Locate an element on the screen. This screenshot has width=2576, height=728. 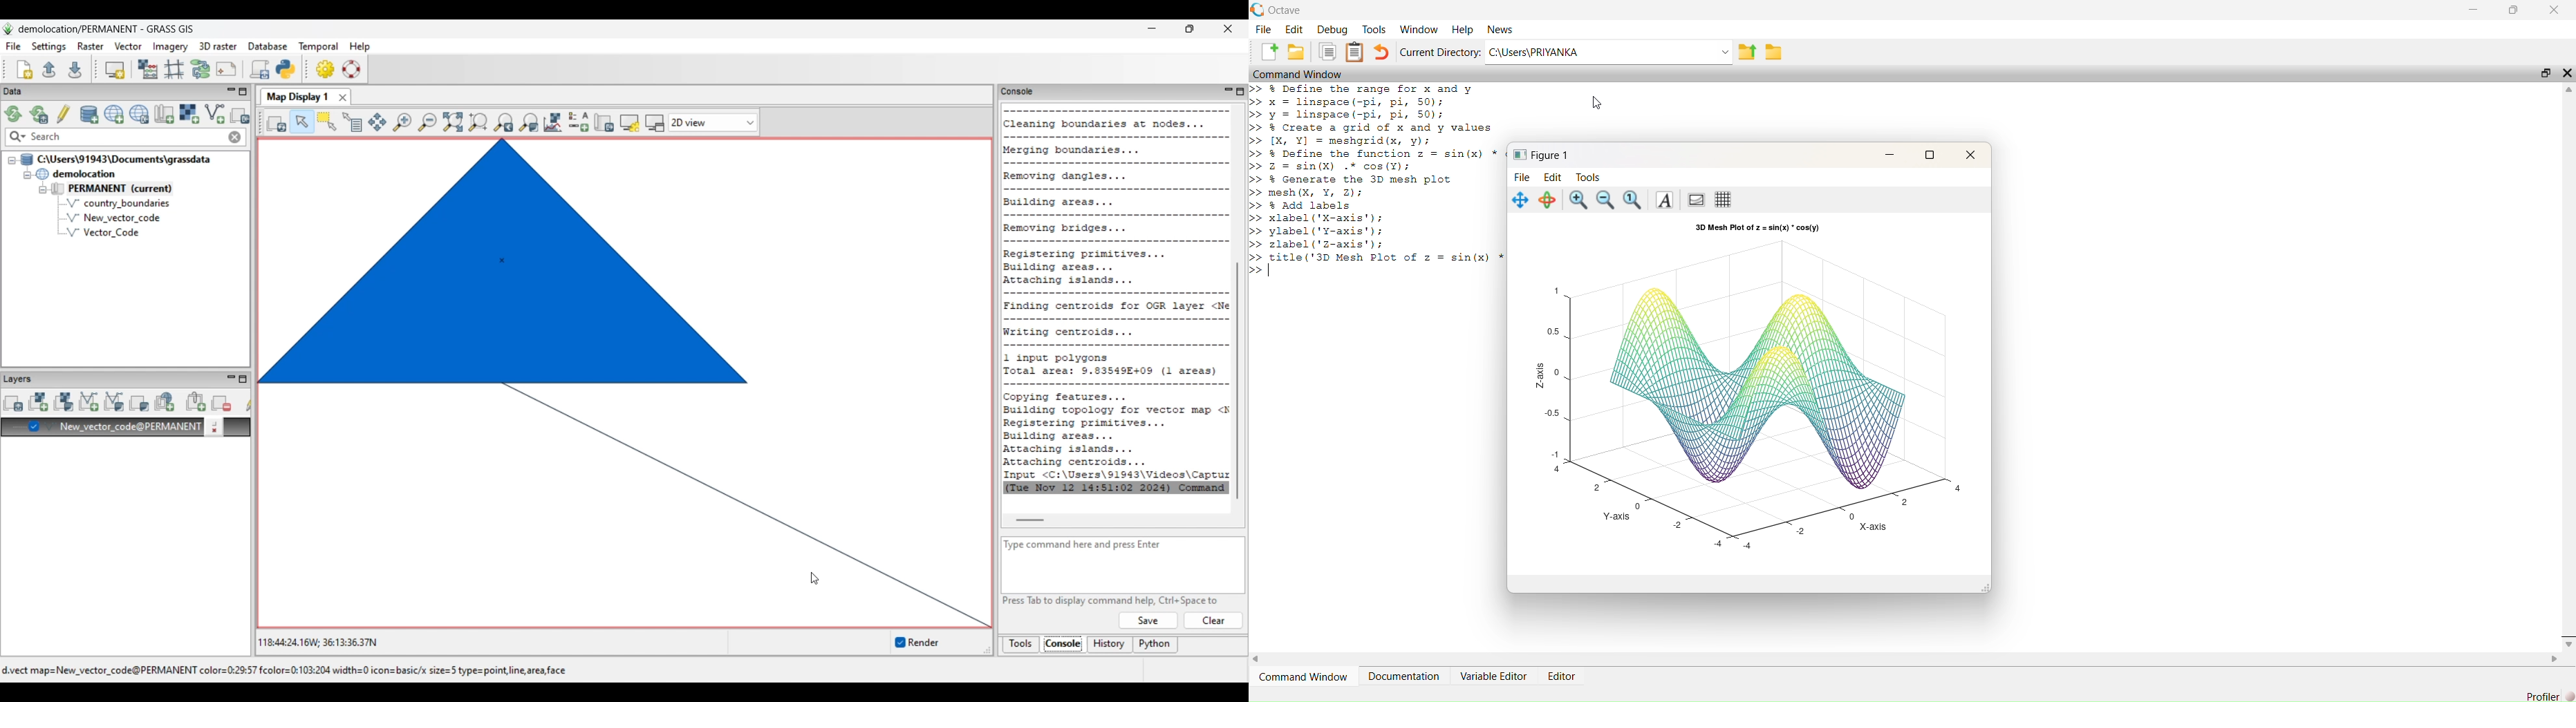
Pan is located at coordinates (1521, 200).